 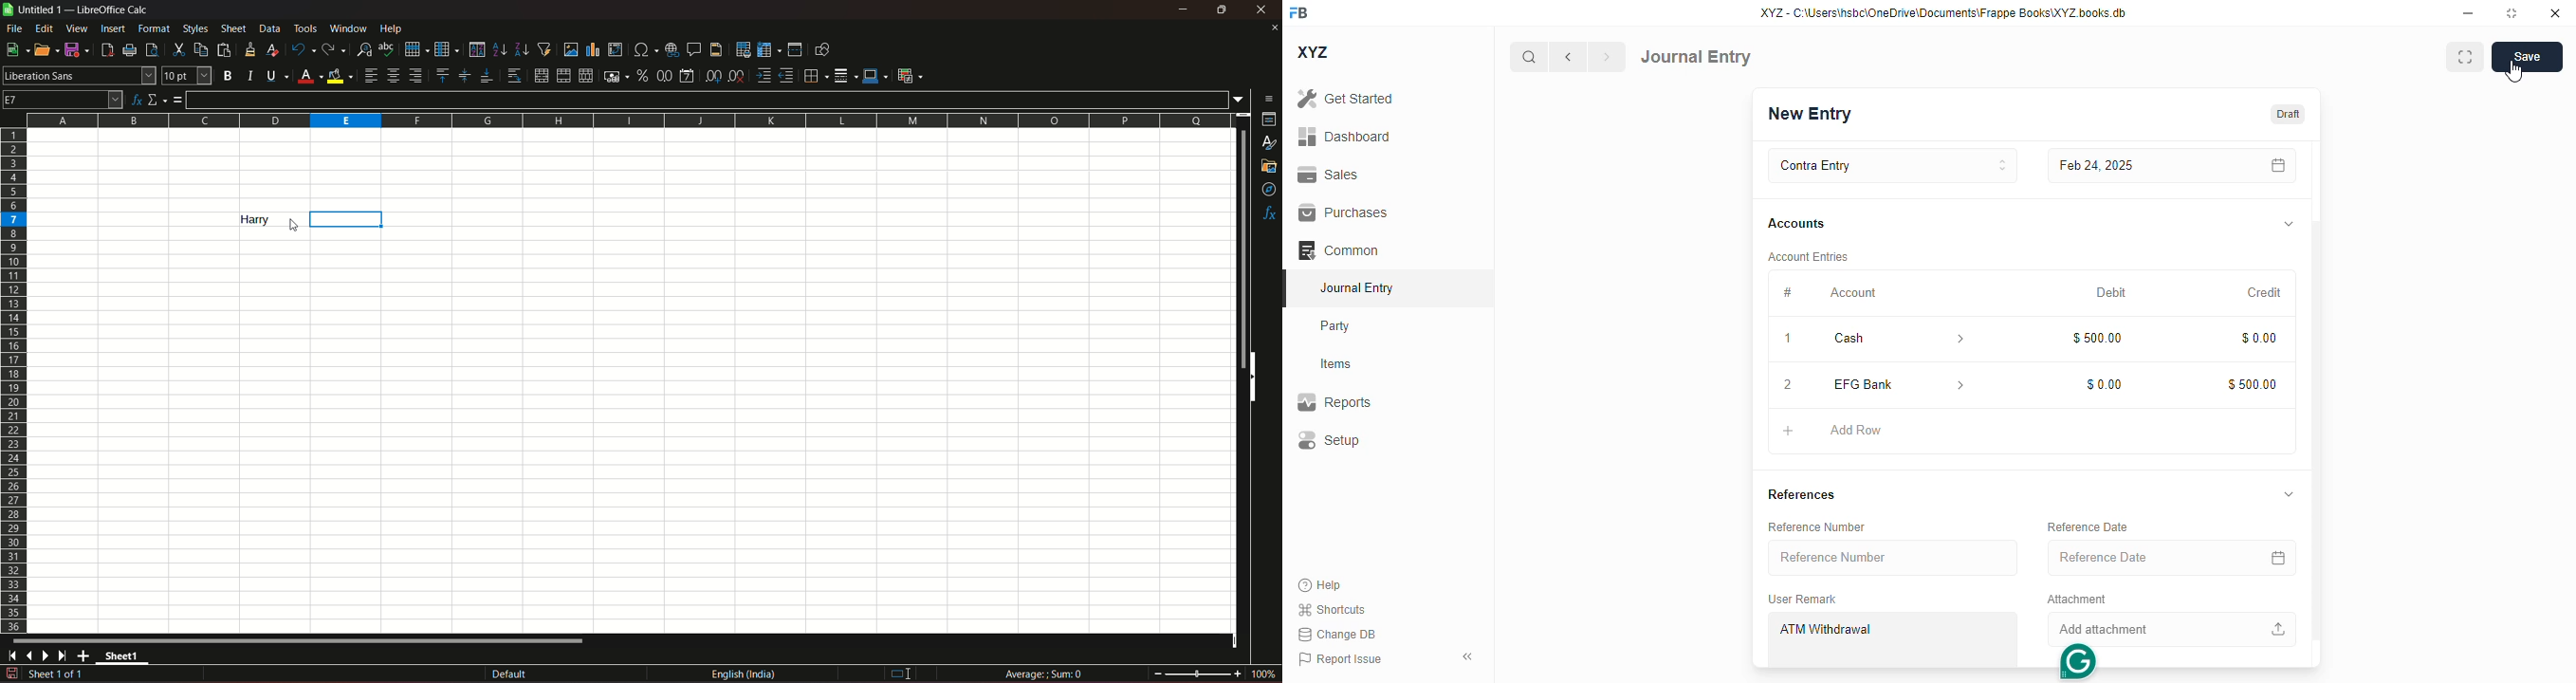 I want to click on window, so click(x=350, y=29).